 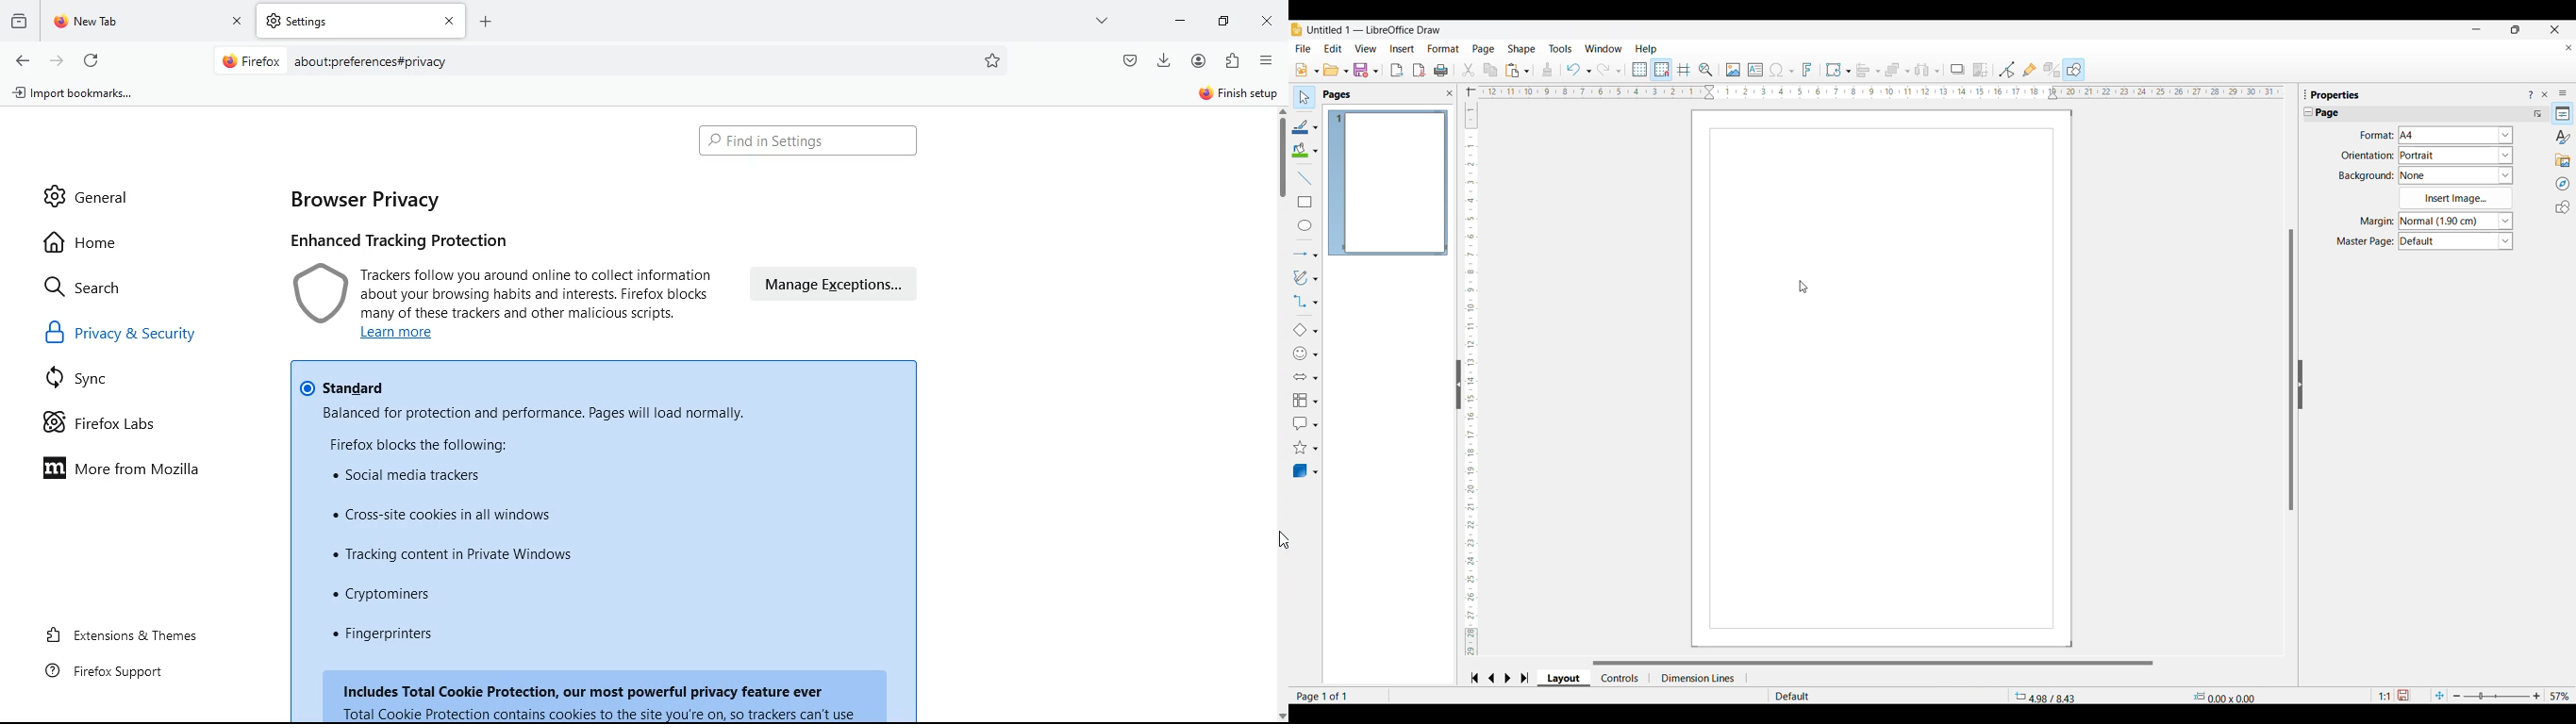 What do you see at coordinates (1305, 353) in the screenshot?
I see `Symbol shape options` at bounding box center [1305, 353].